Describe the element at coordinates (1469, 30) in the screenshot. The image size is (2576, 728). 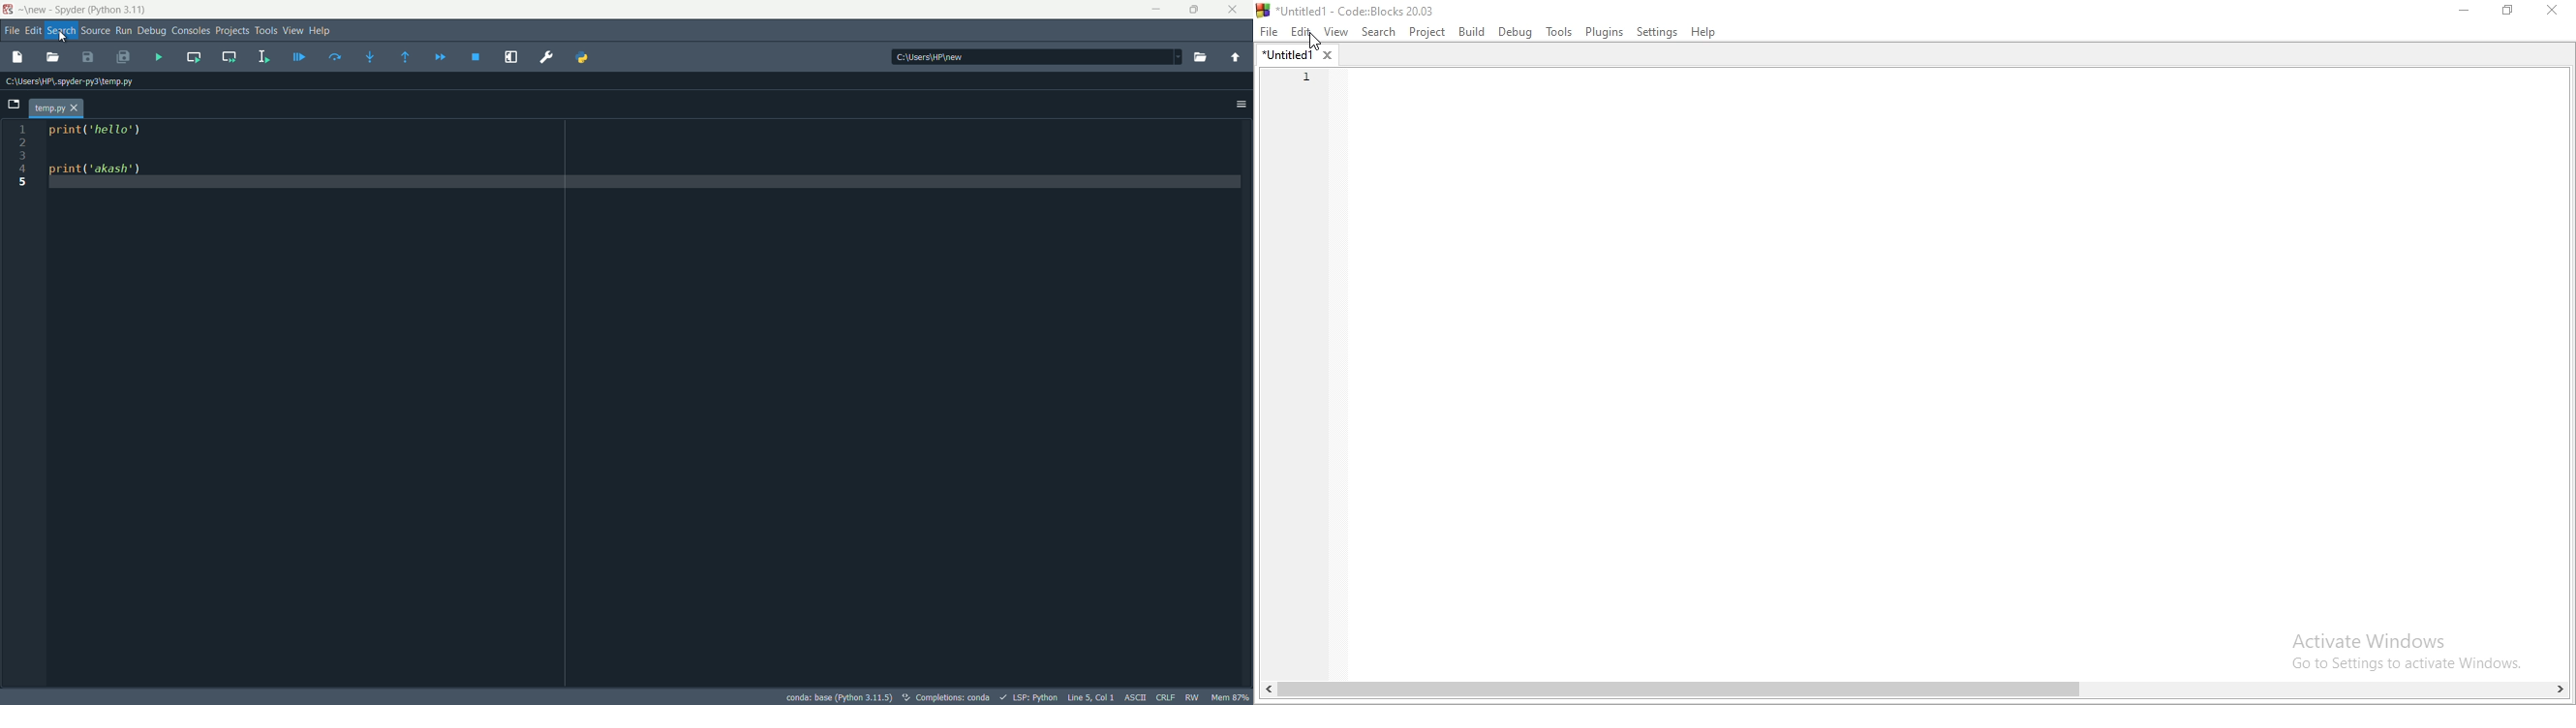
I see `Build ` at that location.